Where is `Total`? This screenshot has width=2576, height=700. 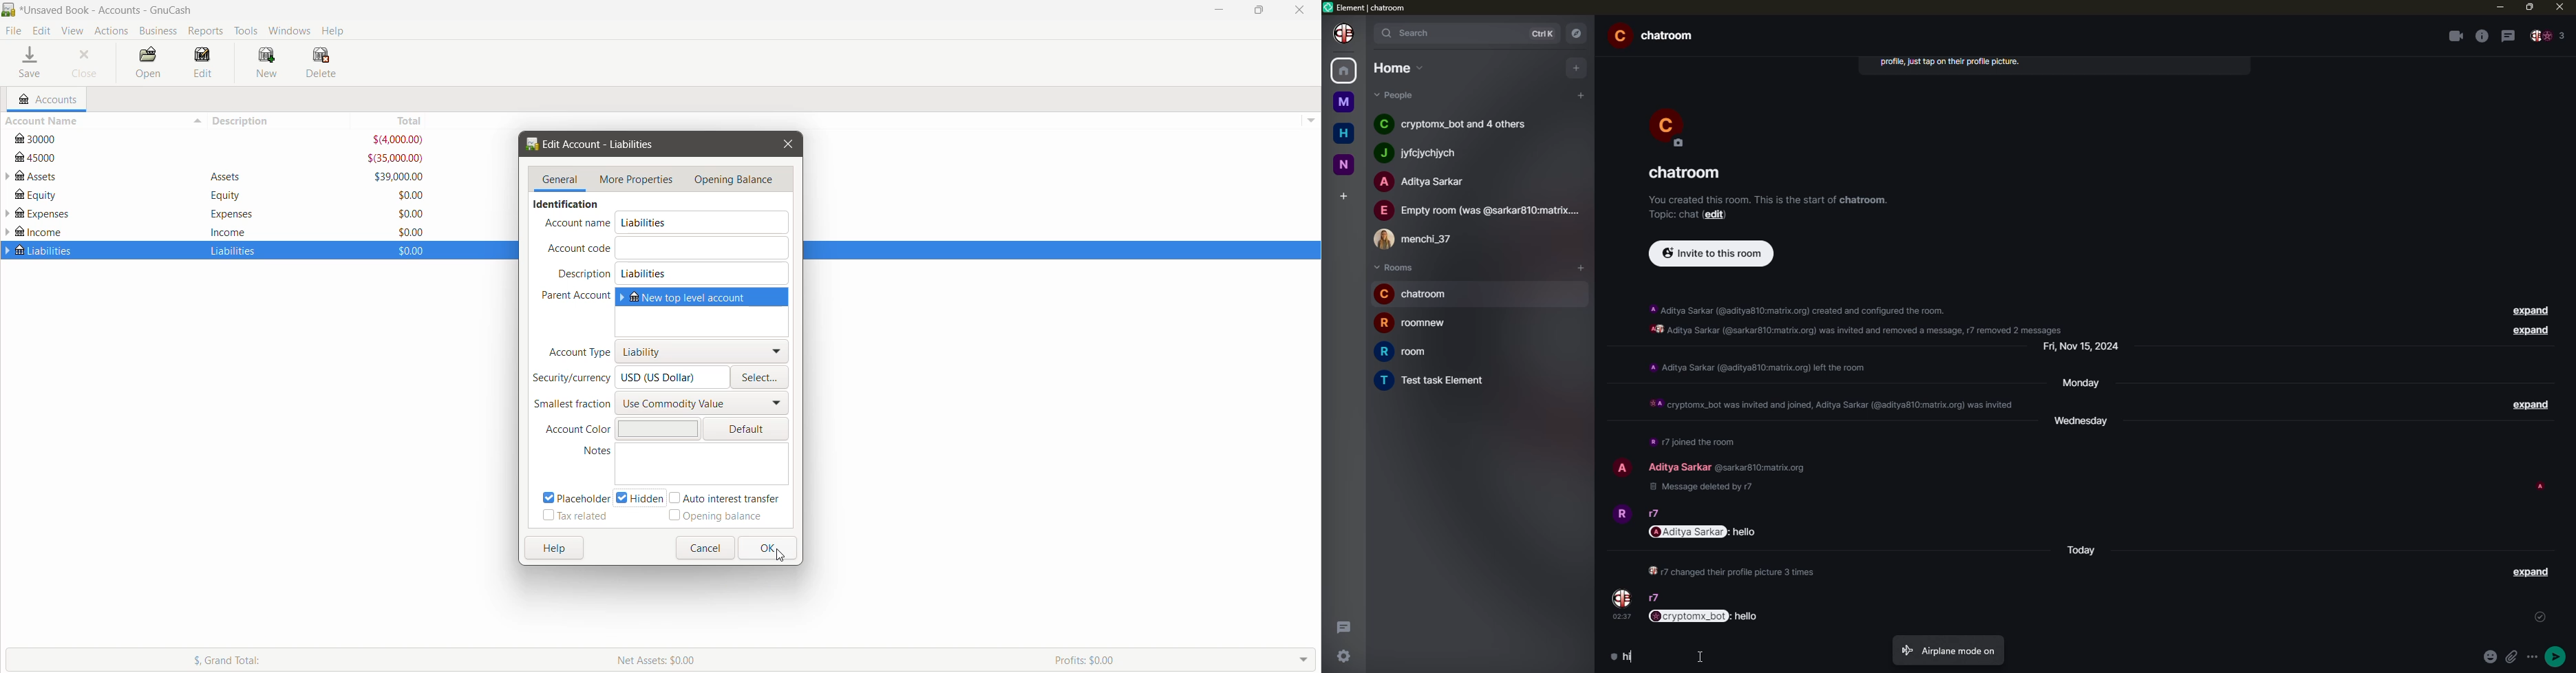 Total is located at coordinates (398, 120).